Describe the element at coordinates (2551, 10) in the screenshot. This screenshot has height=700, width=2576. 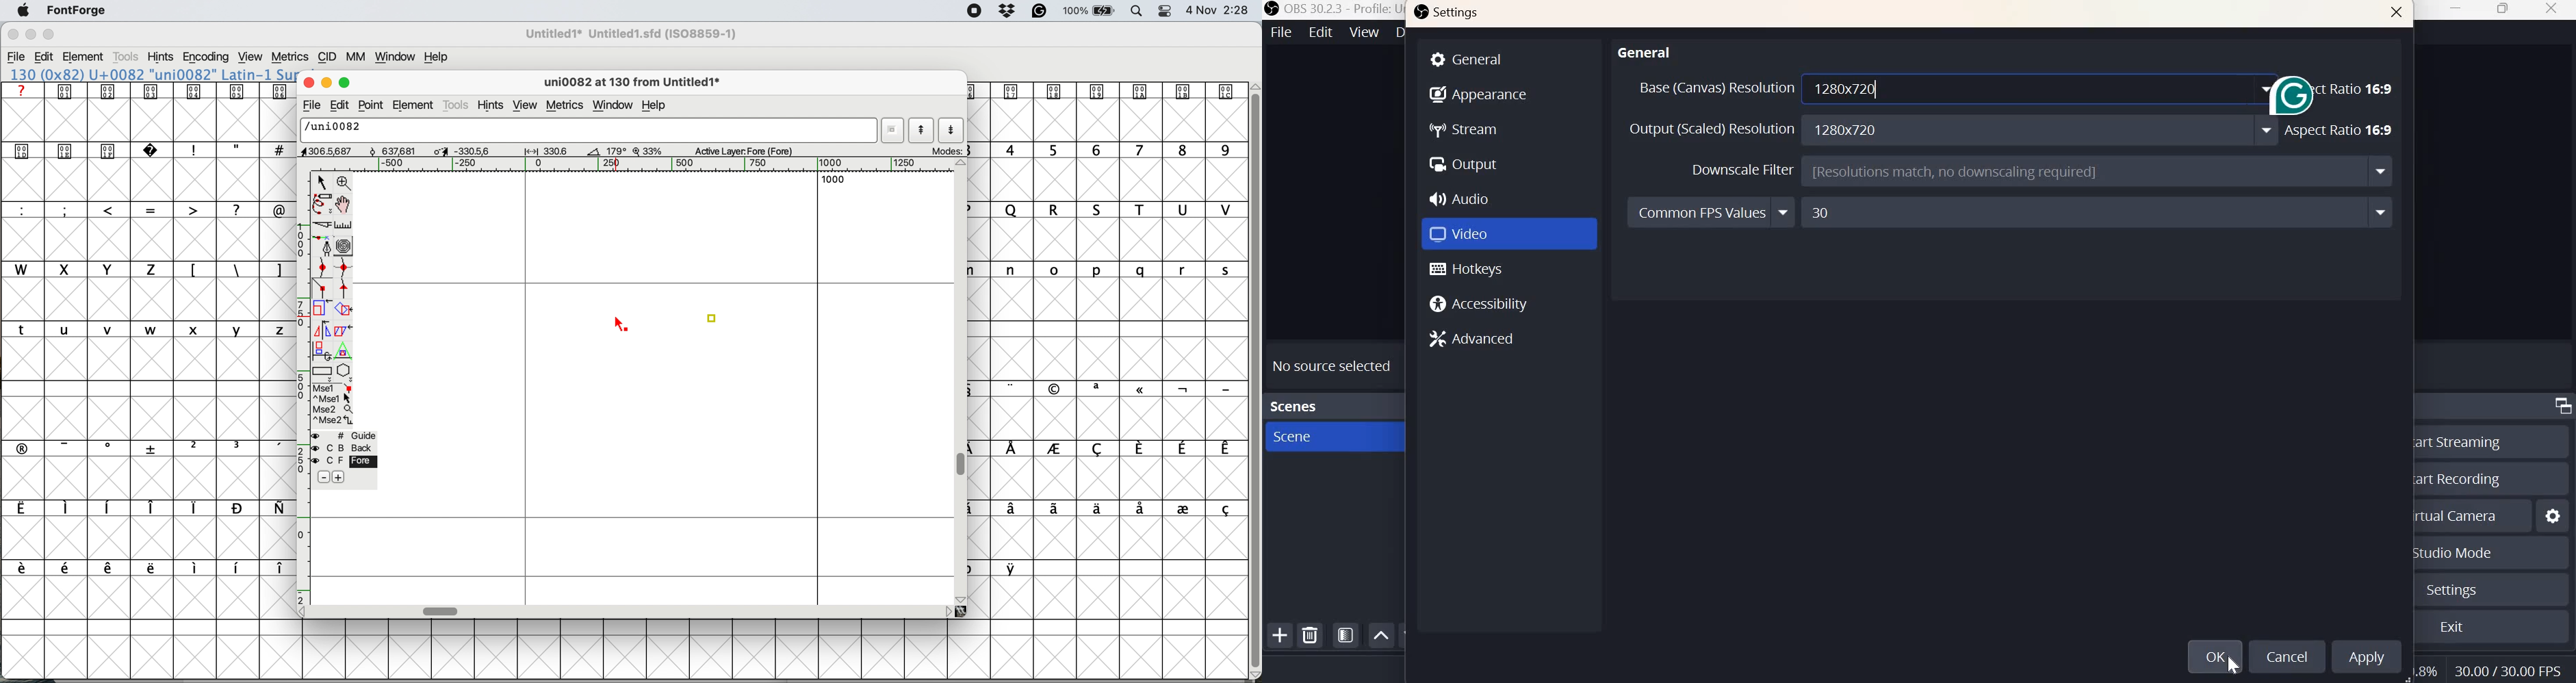
I see `close` at that location.